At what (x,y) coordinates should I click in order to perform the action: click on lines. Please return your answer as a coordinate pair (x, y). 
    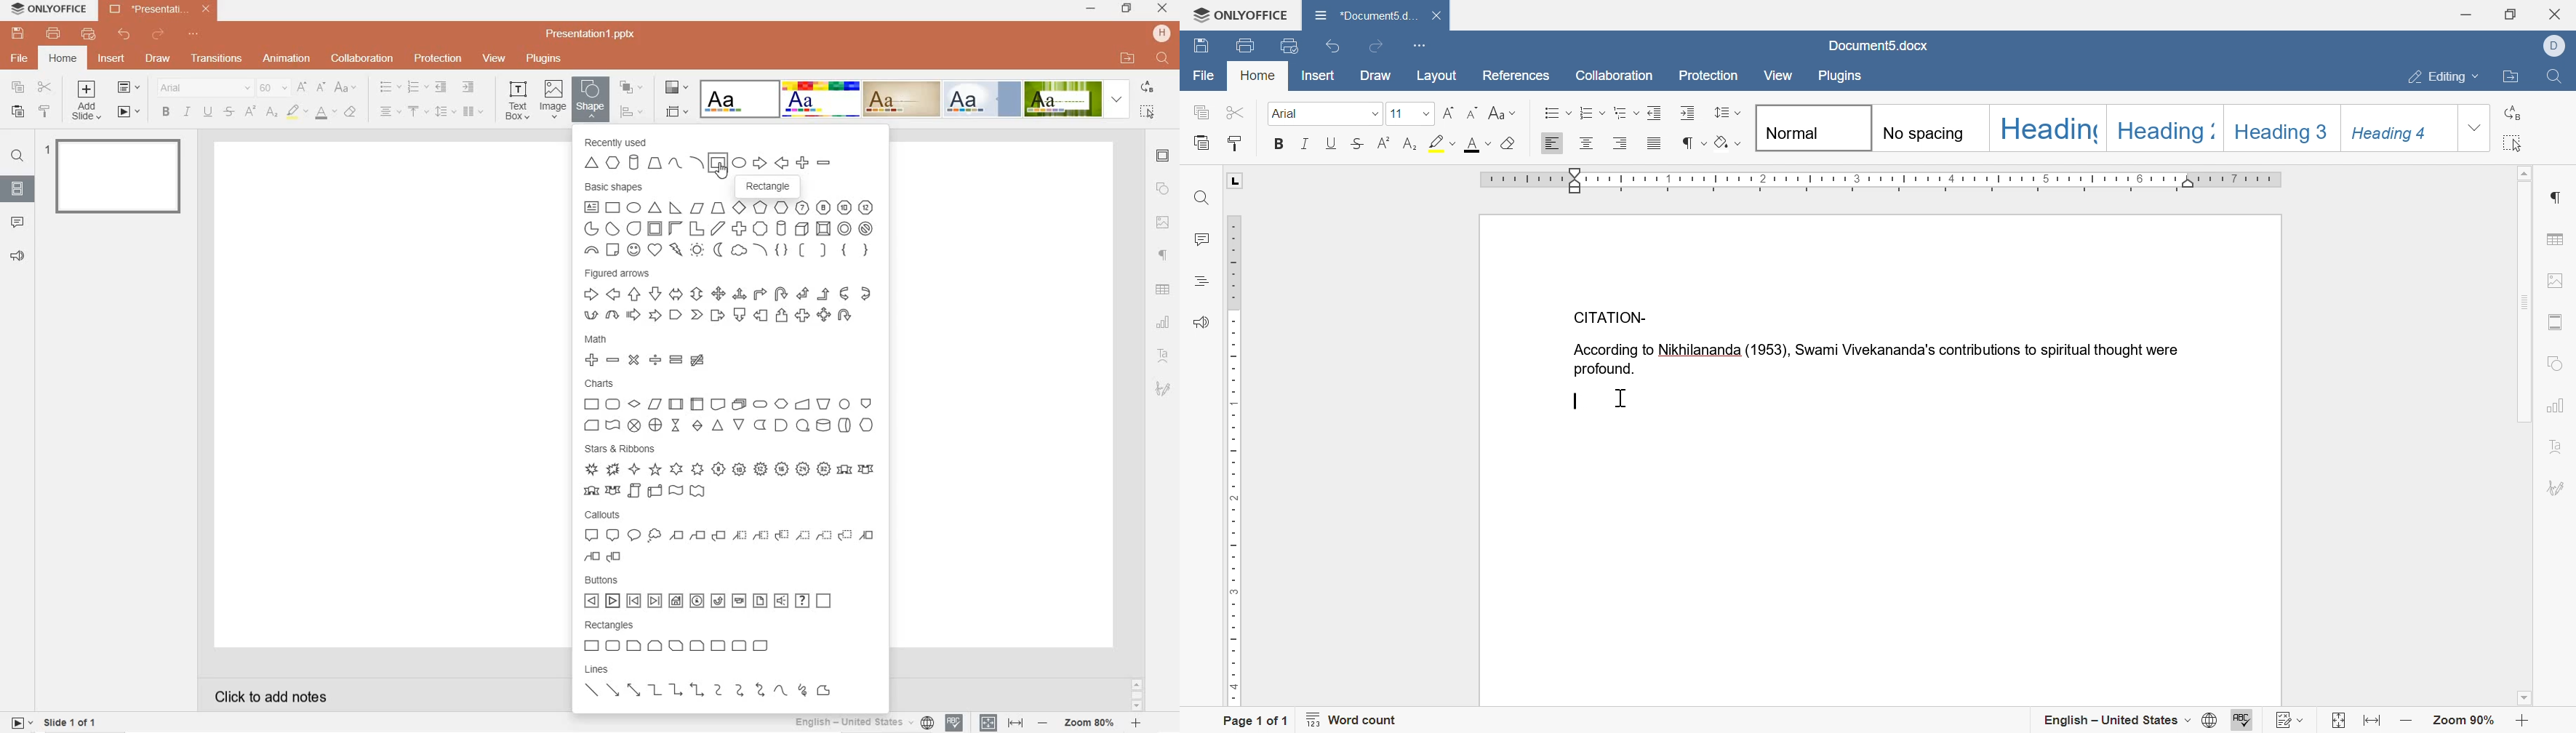
    Looking at the image, I should click on (593, 670).